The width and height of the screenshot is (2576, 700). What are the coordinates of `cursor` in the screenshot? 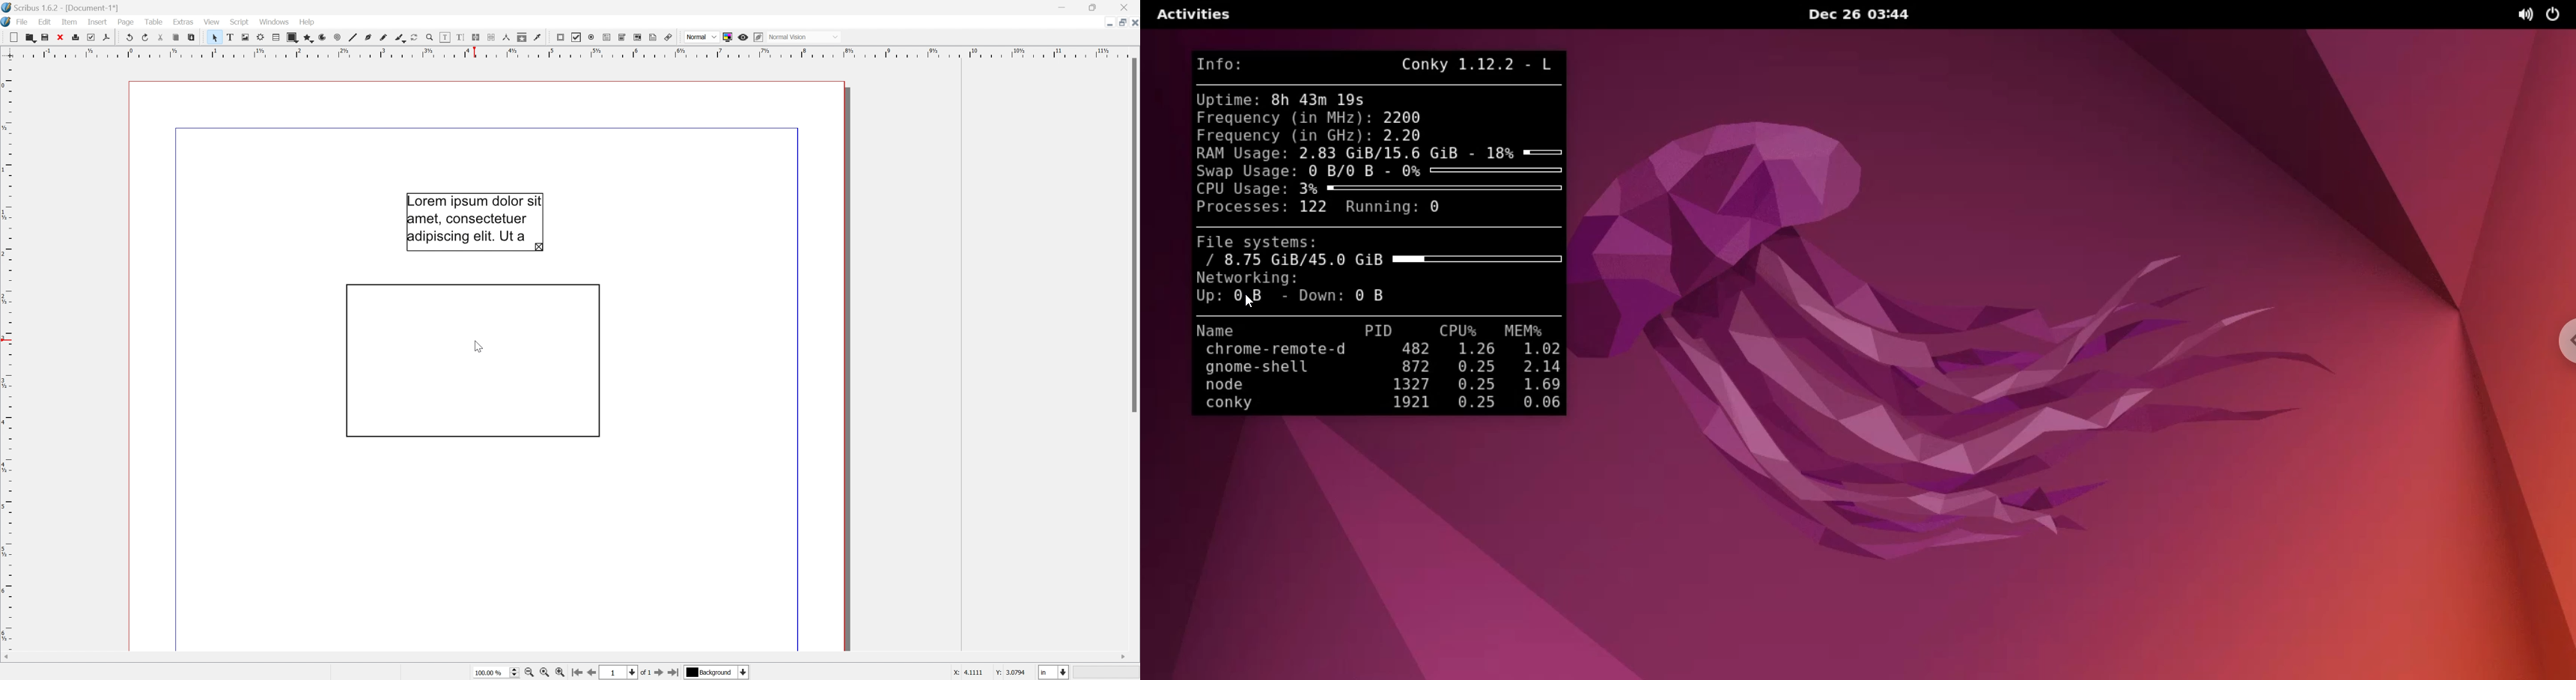 It's located at (479, 346).